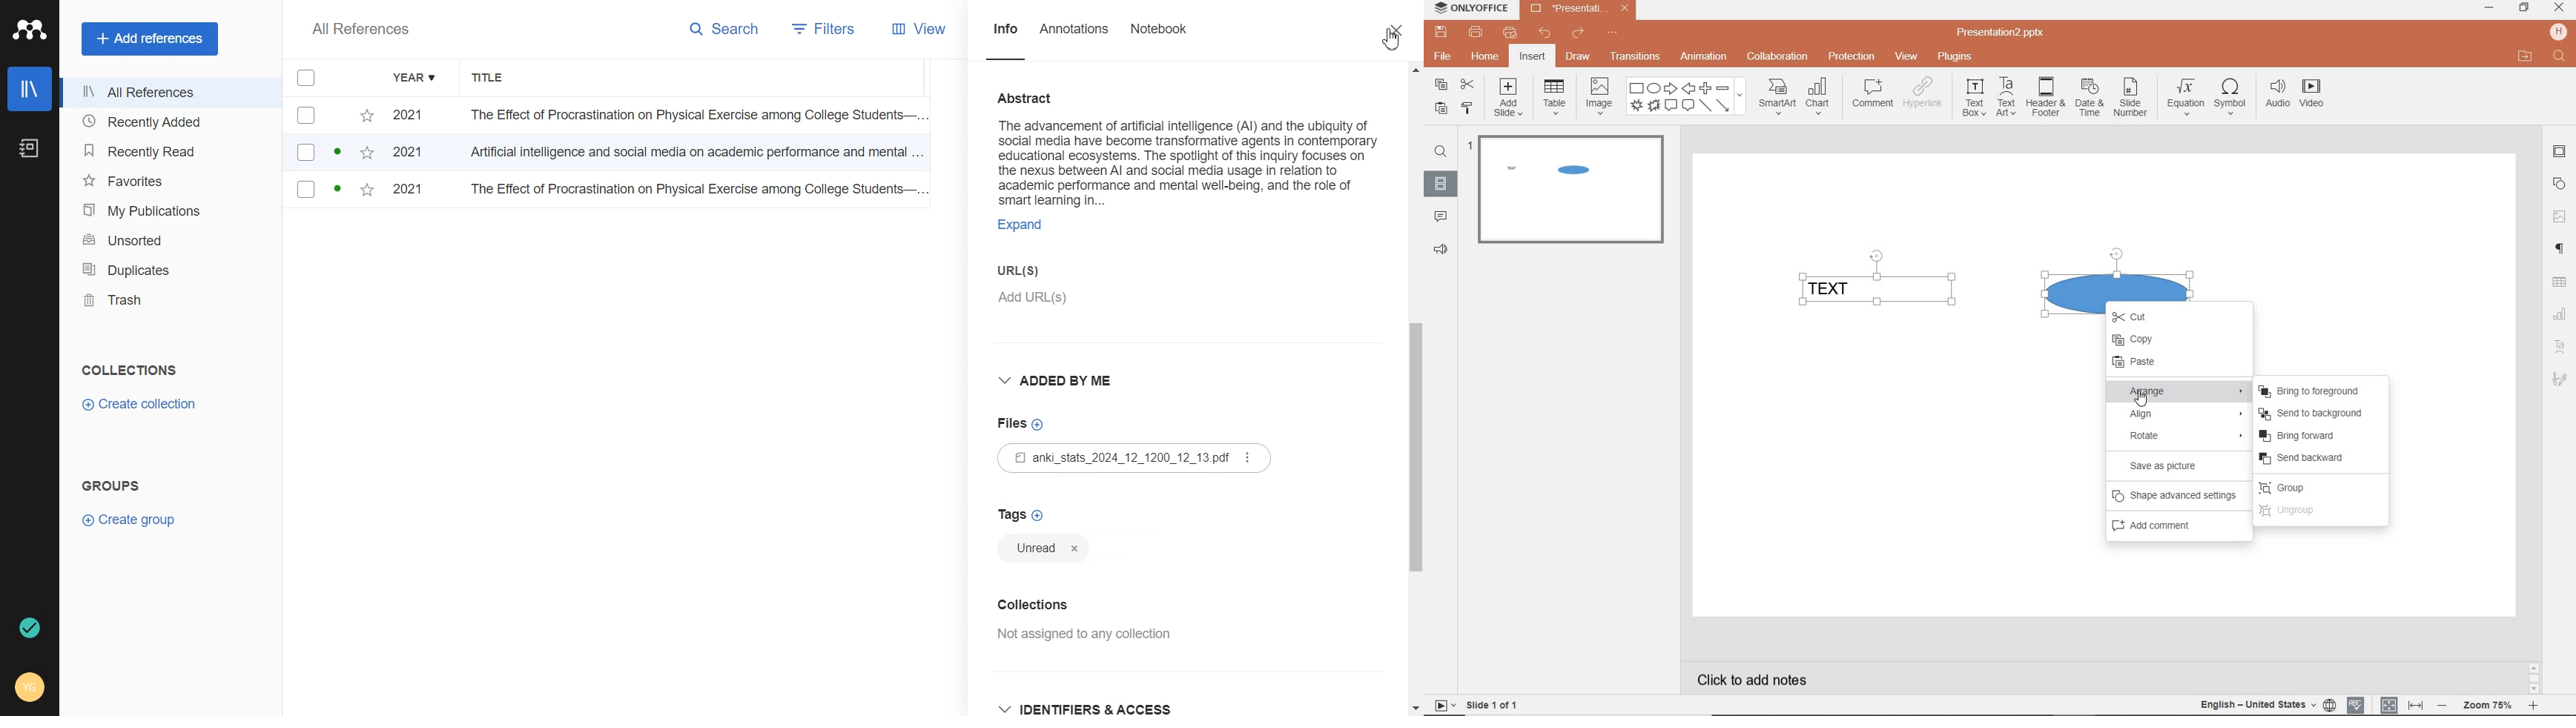 This screenshot has width=2576, height=728. I want to click on Recently added, so click(169, 122).